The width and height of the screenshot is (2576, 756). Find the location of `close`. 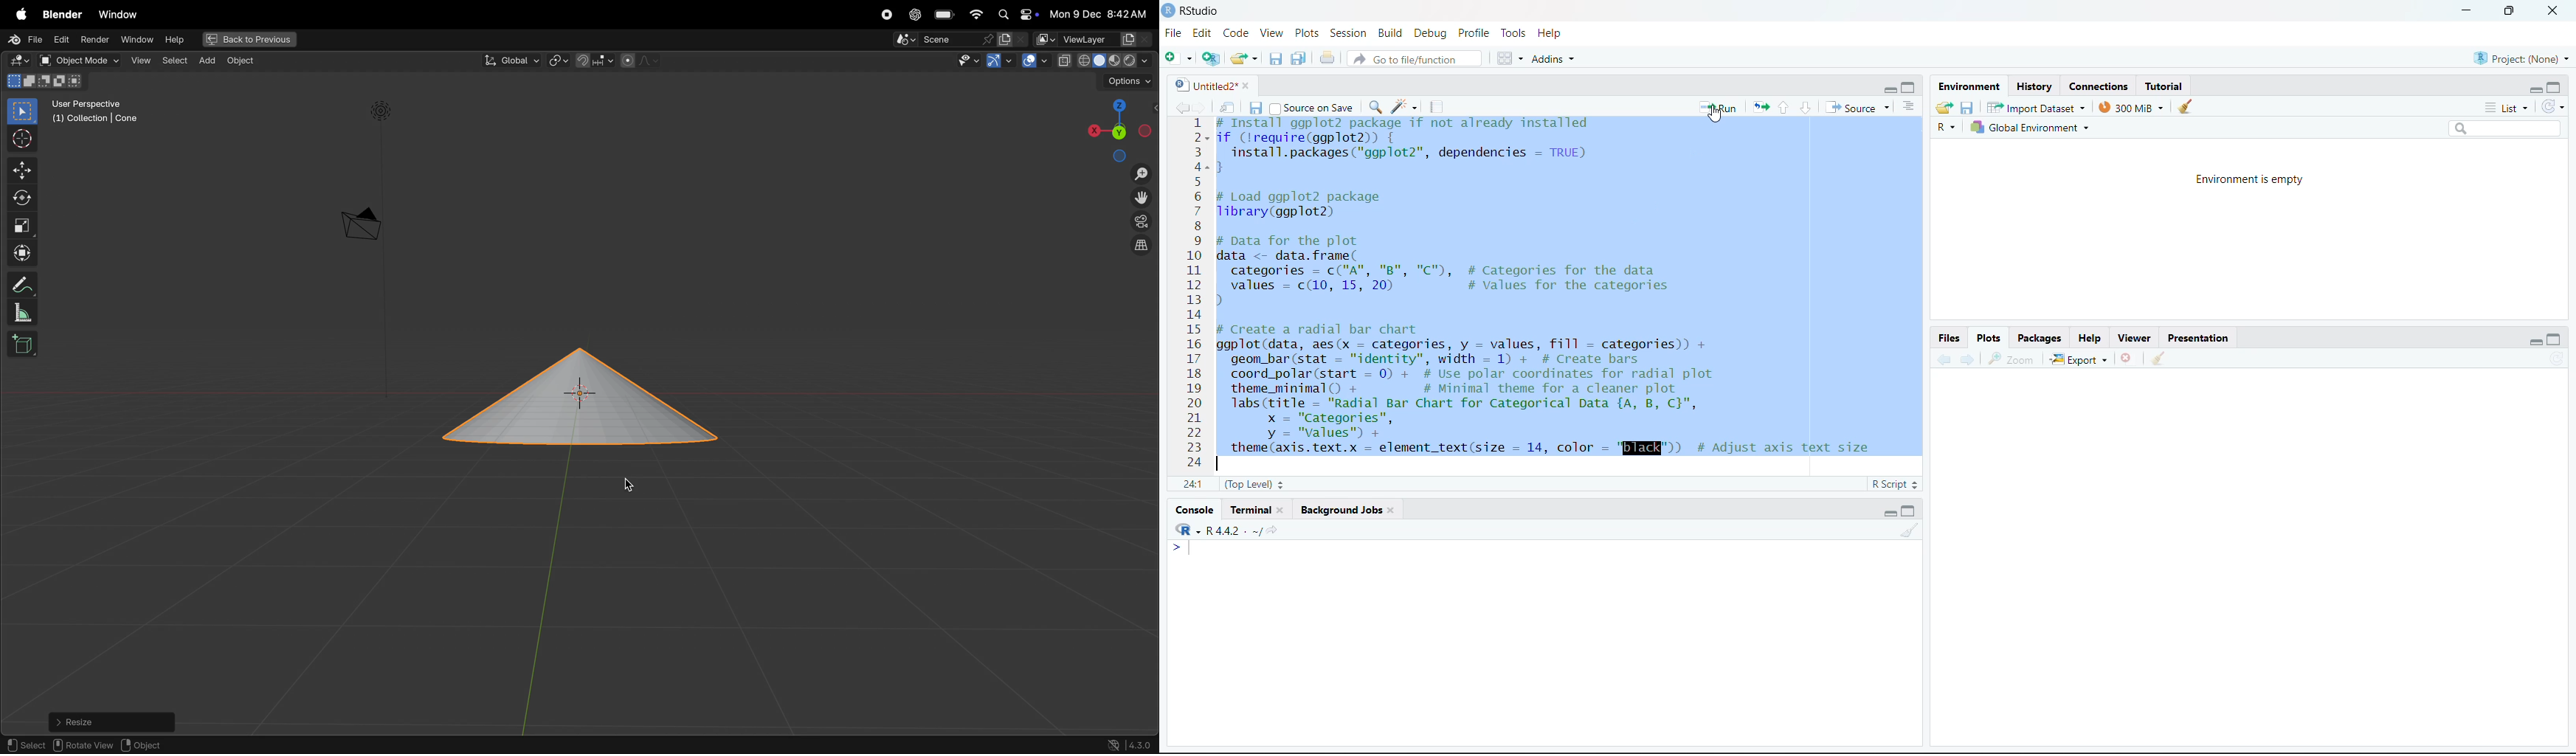

close is located at coordinates (2552, 12).